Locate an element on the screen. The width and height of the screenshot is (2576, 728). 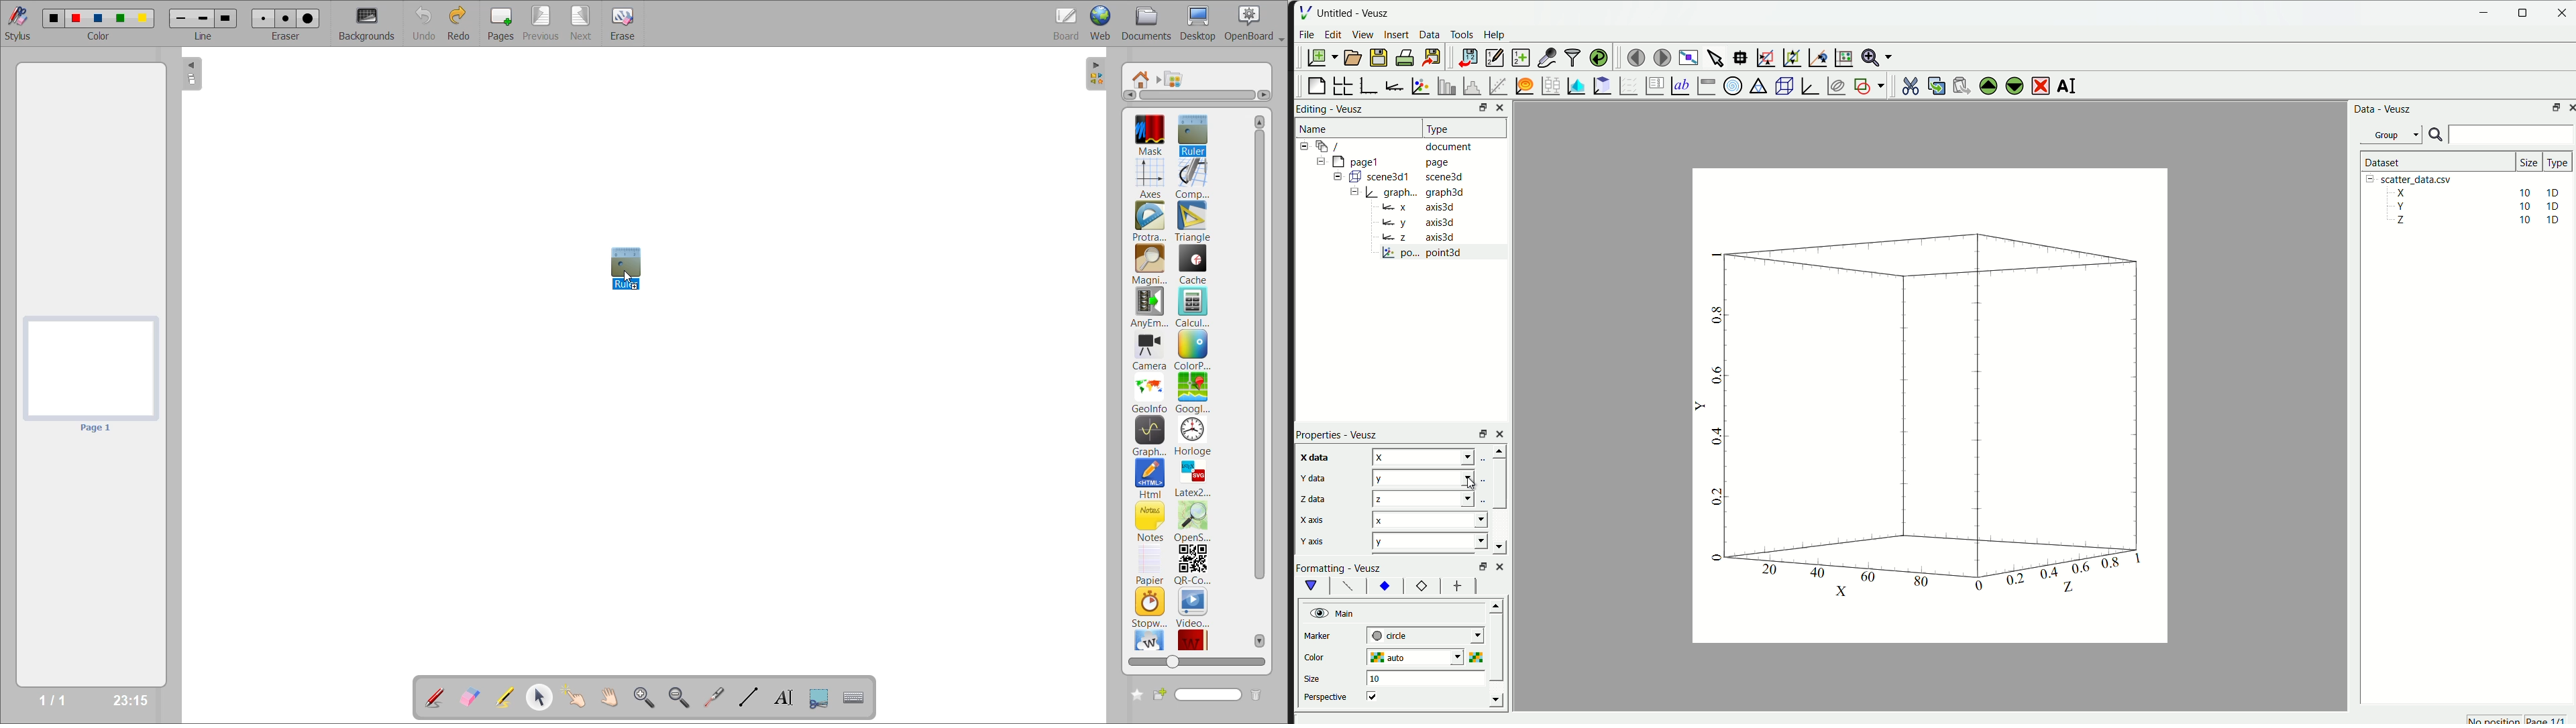
add the shap to the plot is located at coordinates (1868, 85).